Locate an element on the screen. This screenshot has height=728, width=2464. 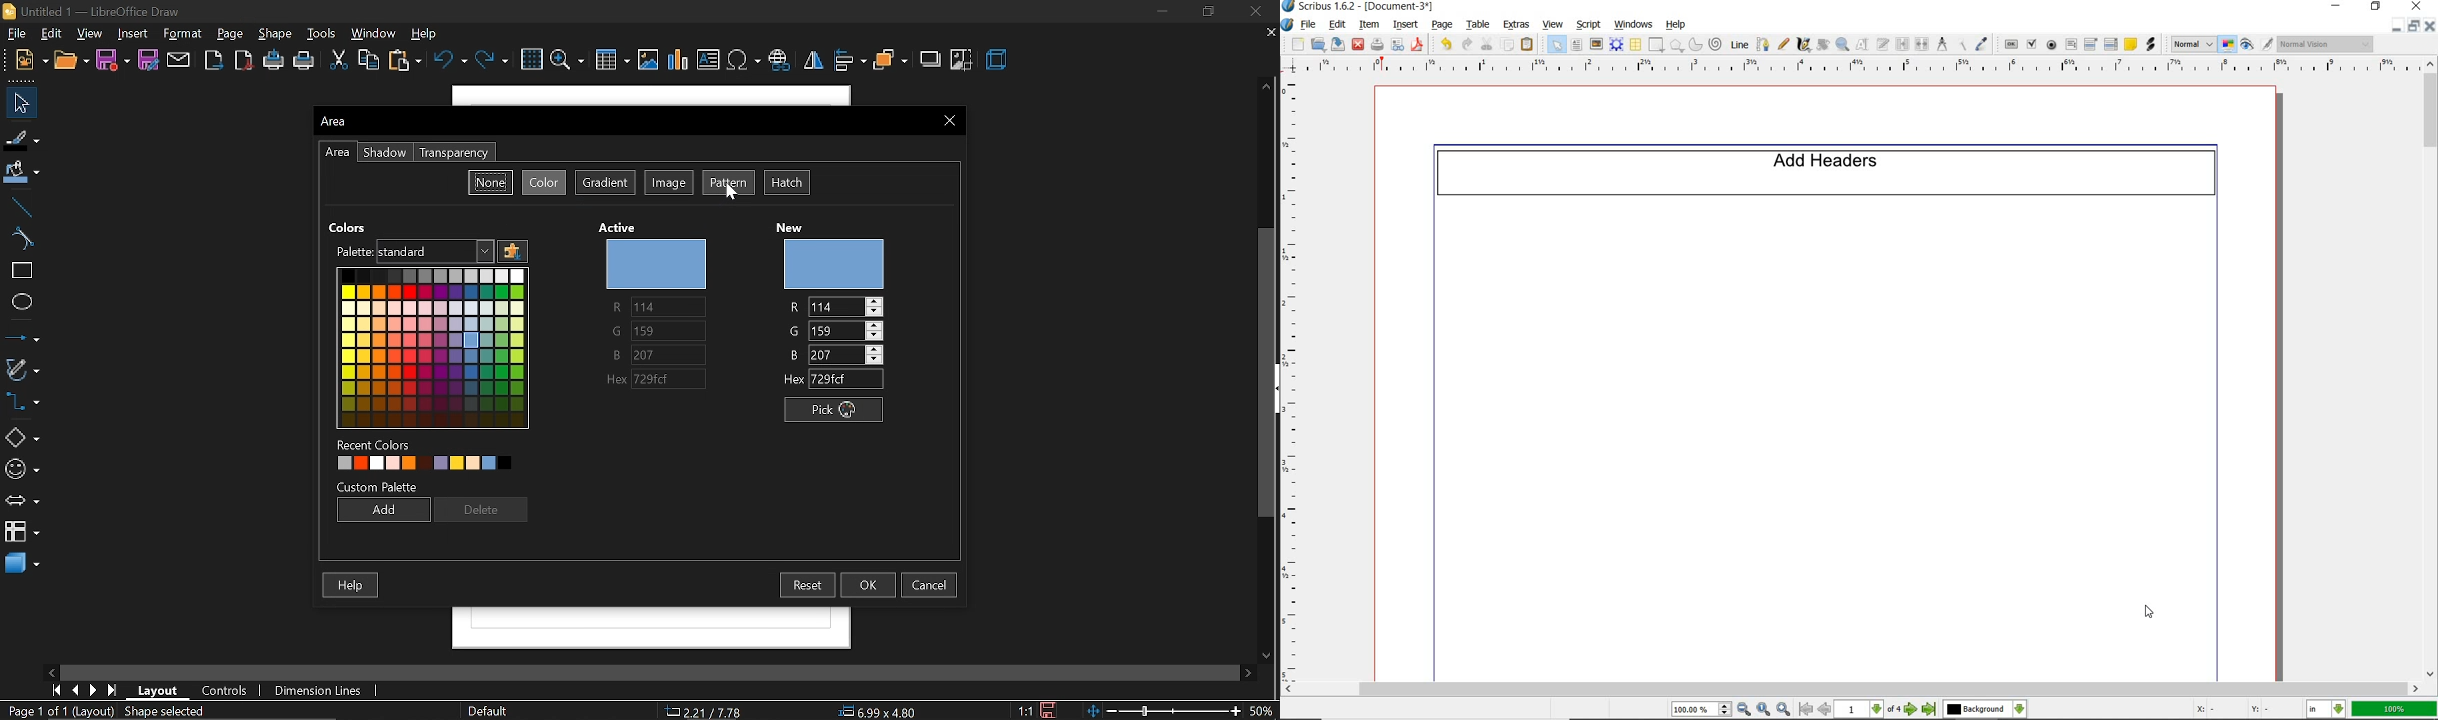
shadow is located at coordinates (928, 58).